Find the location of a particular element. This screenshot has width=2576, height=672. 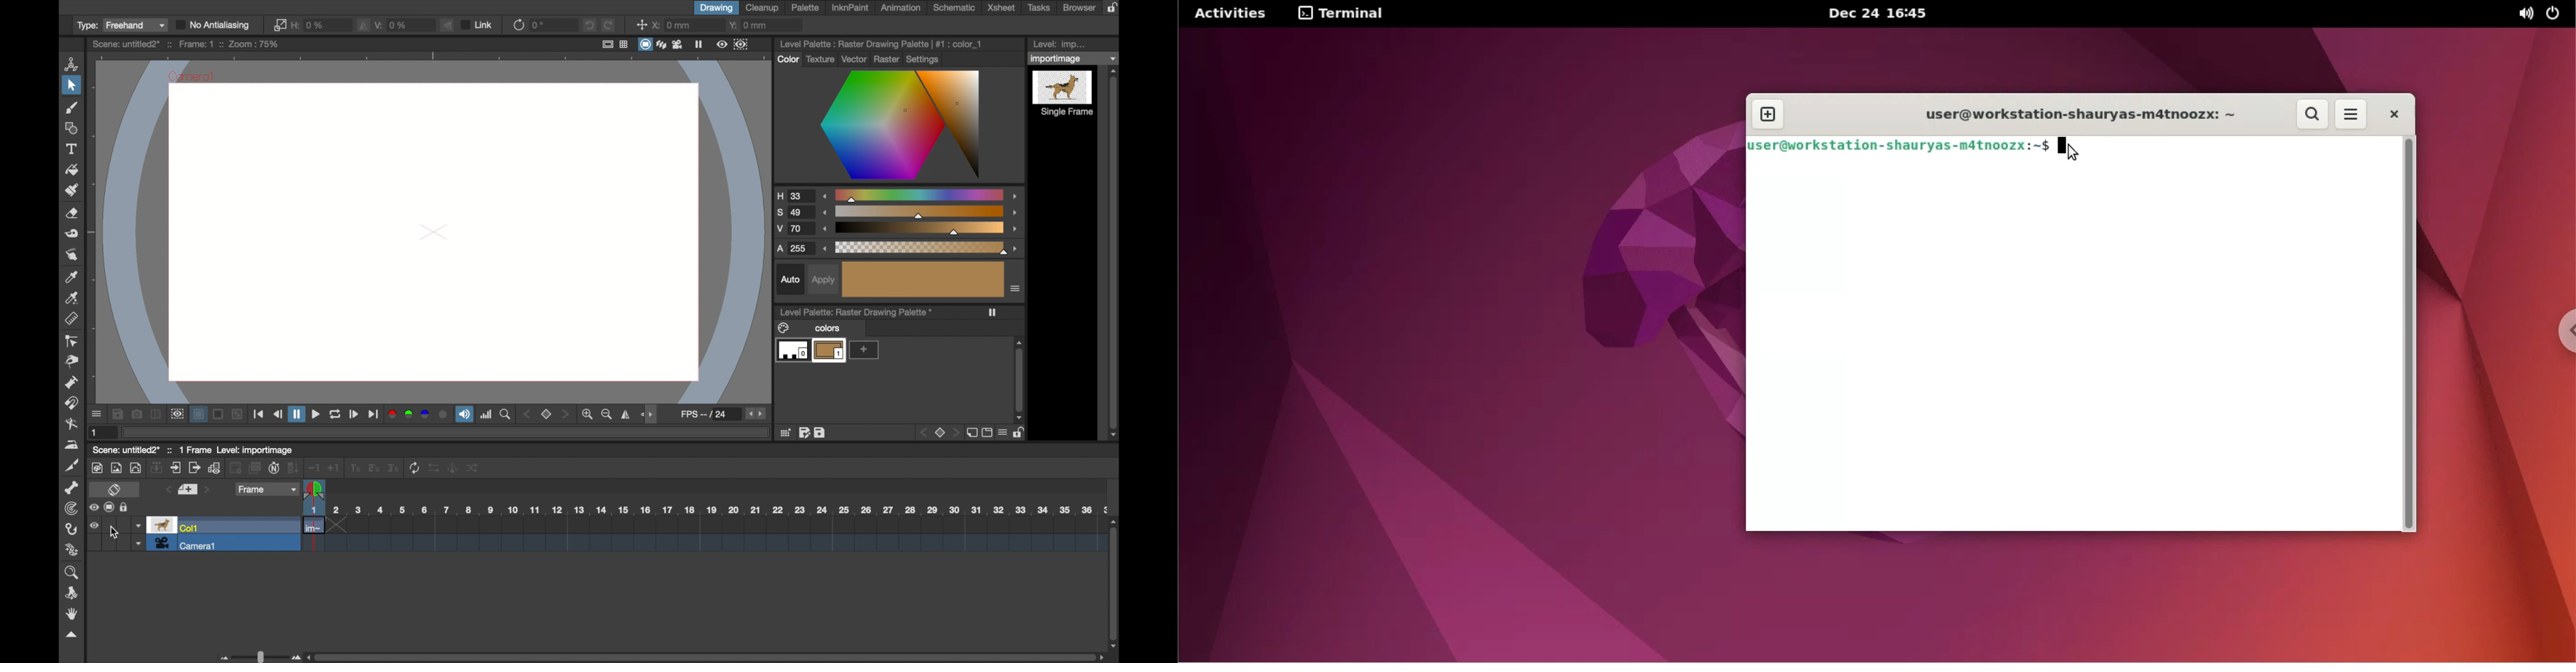

image is located at coordinates (117, 468).